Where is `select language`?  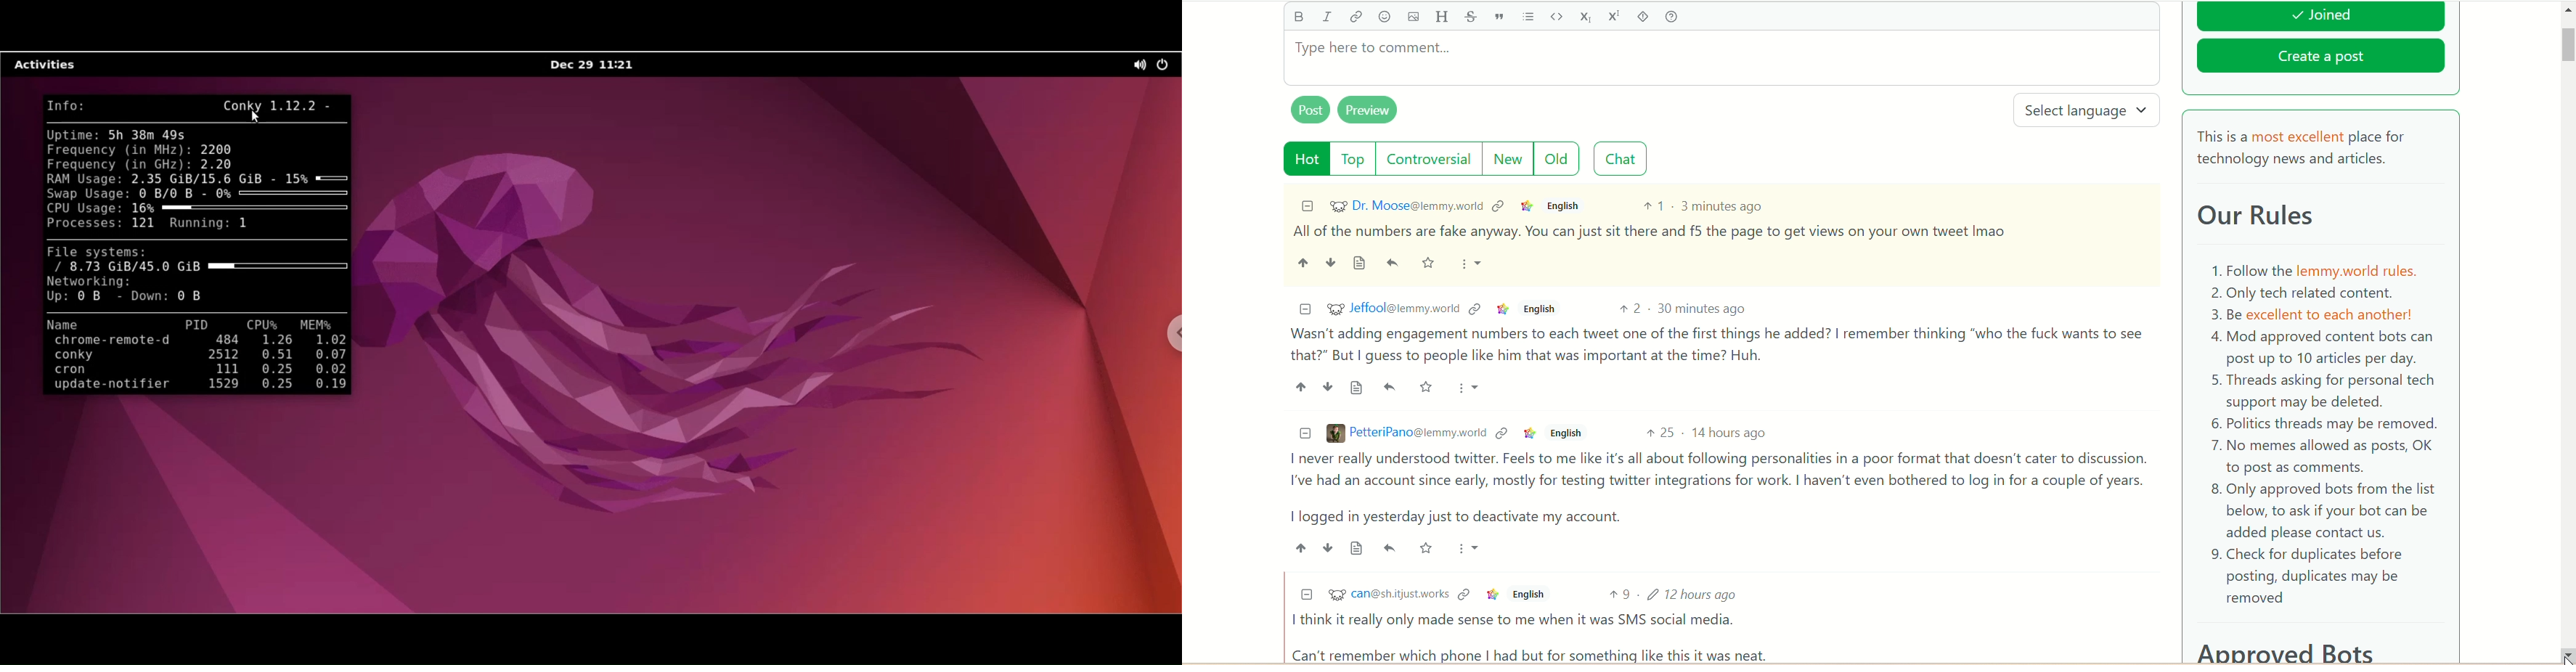 select language is located at coordinates (2089, 111).